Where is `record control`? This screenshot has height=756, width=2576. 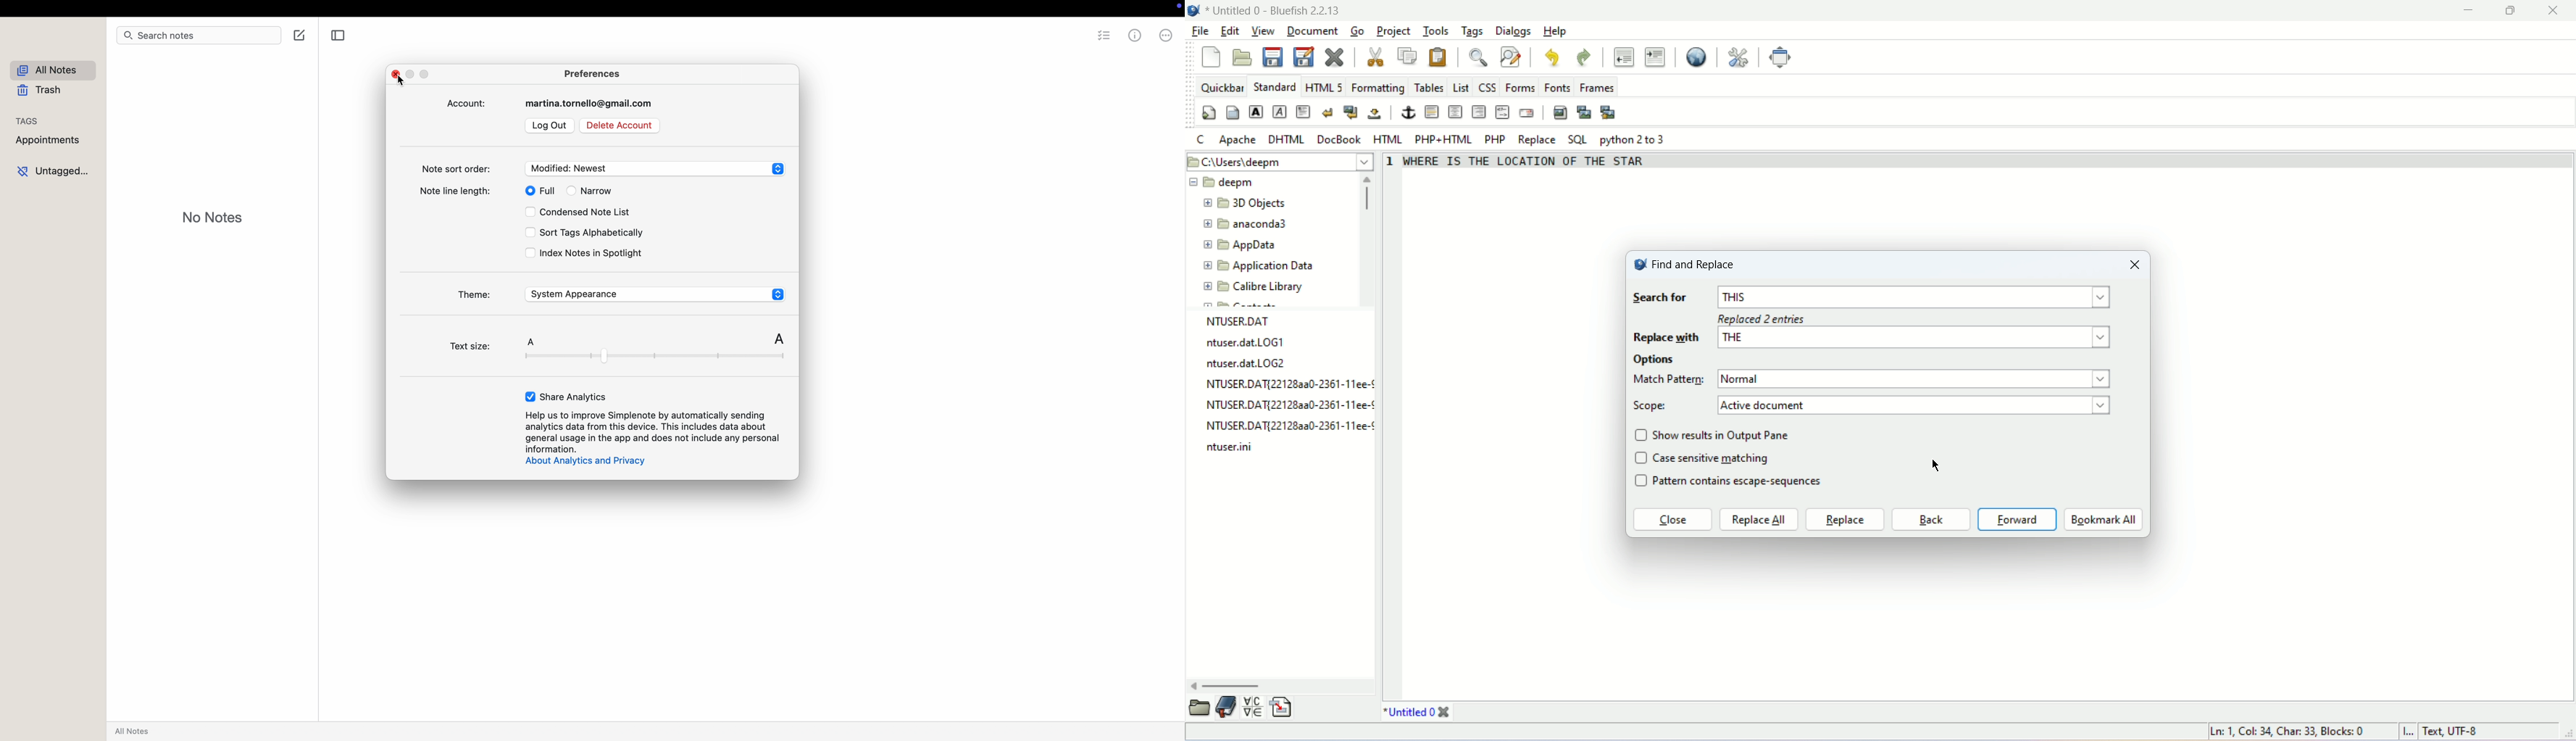 record control is located at coordinates (1177, 8).